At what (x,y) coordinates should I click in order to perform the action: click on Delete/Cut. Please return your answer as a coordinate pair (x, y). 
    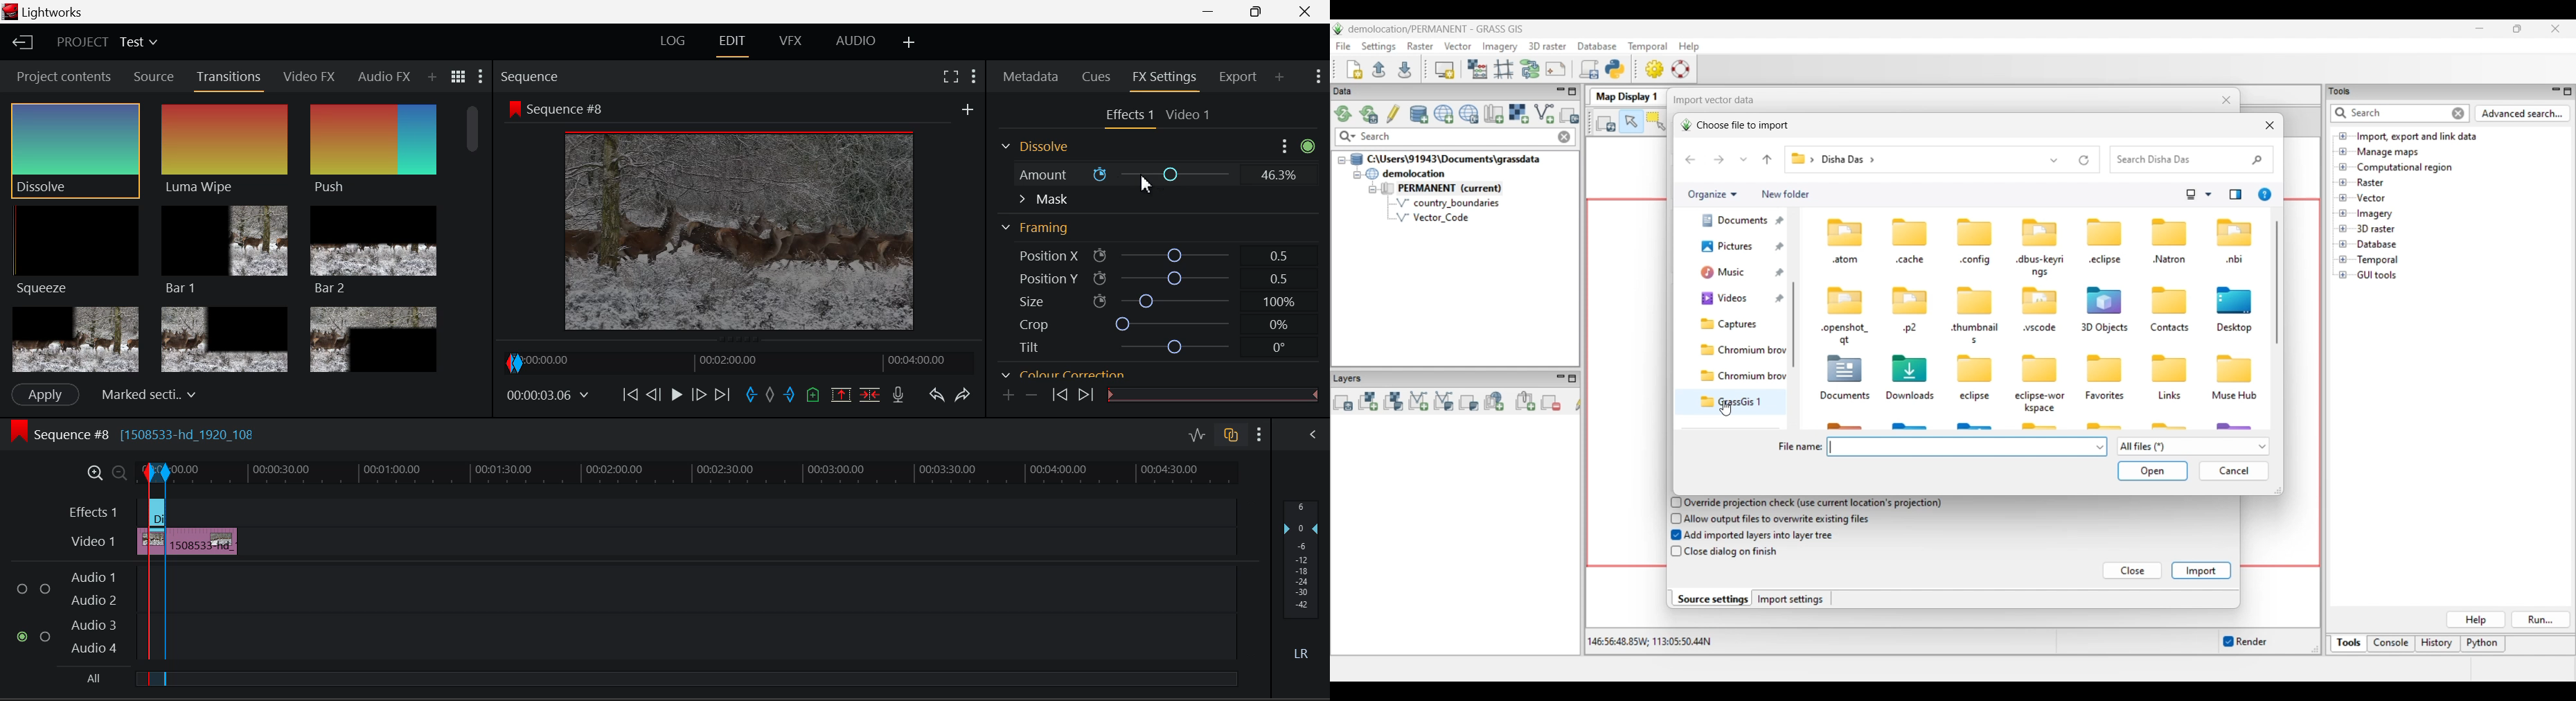
    Looking at the image, I should click on (873, 393).